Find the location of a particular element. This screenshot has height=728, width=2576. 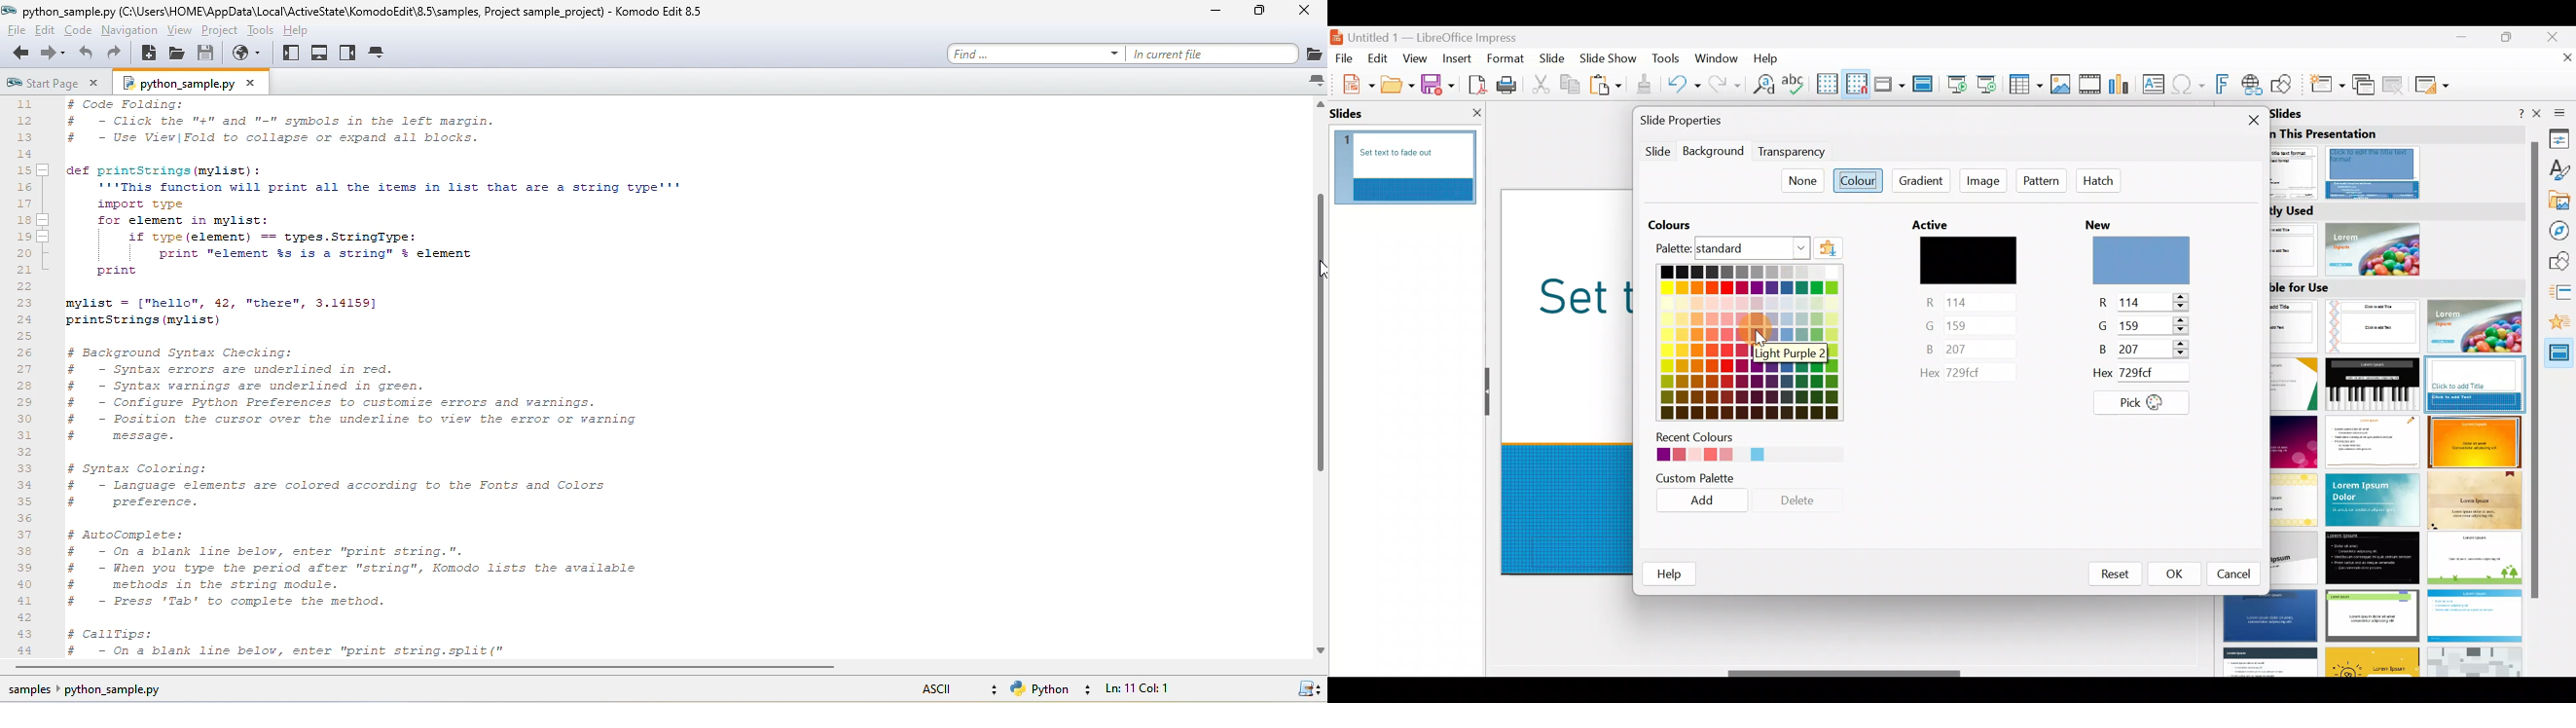

Background is located at coordinates (1715, 152).